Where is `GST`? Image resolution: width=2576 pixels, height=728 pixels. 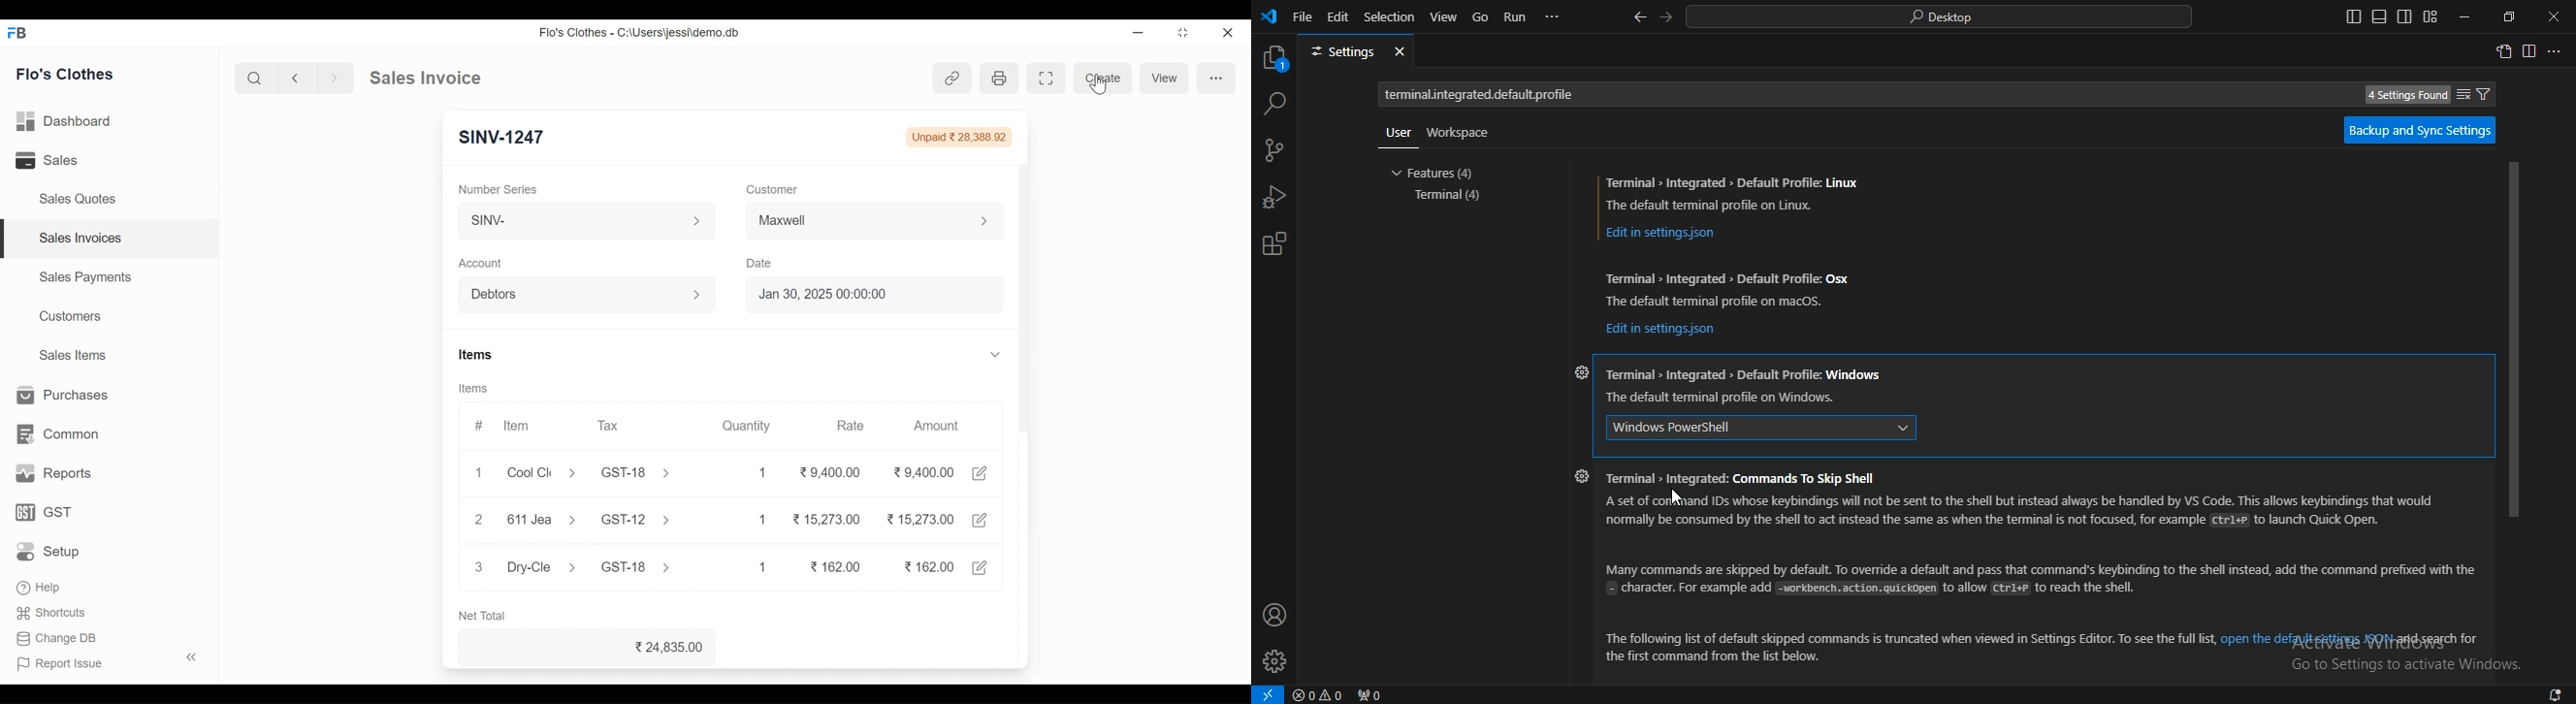
GST is located at coordinates (44, 513).